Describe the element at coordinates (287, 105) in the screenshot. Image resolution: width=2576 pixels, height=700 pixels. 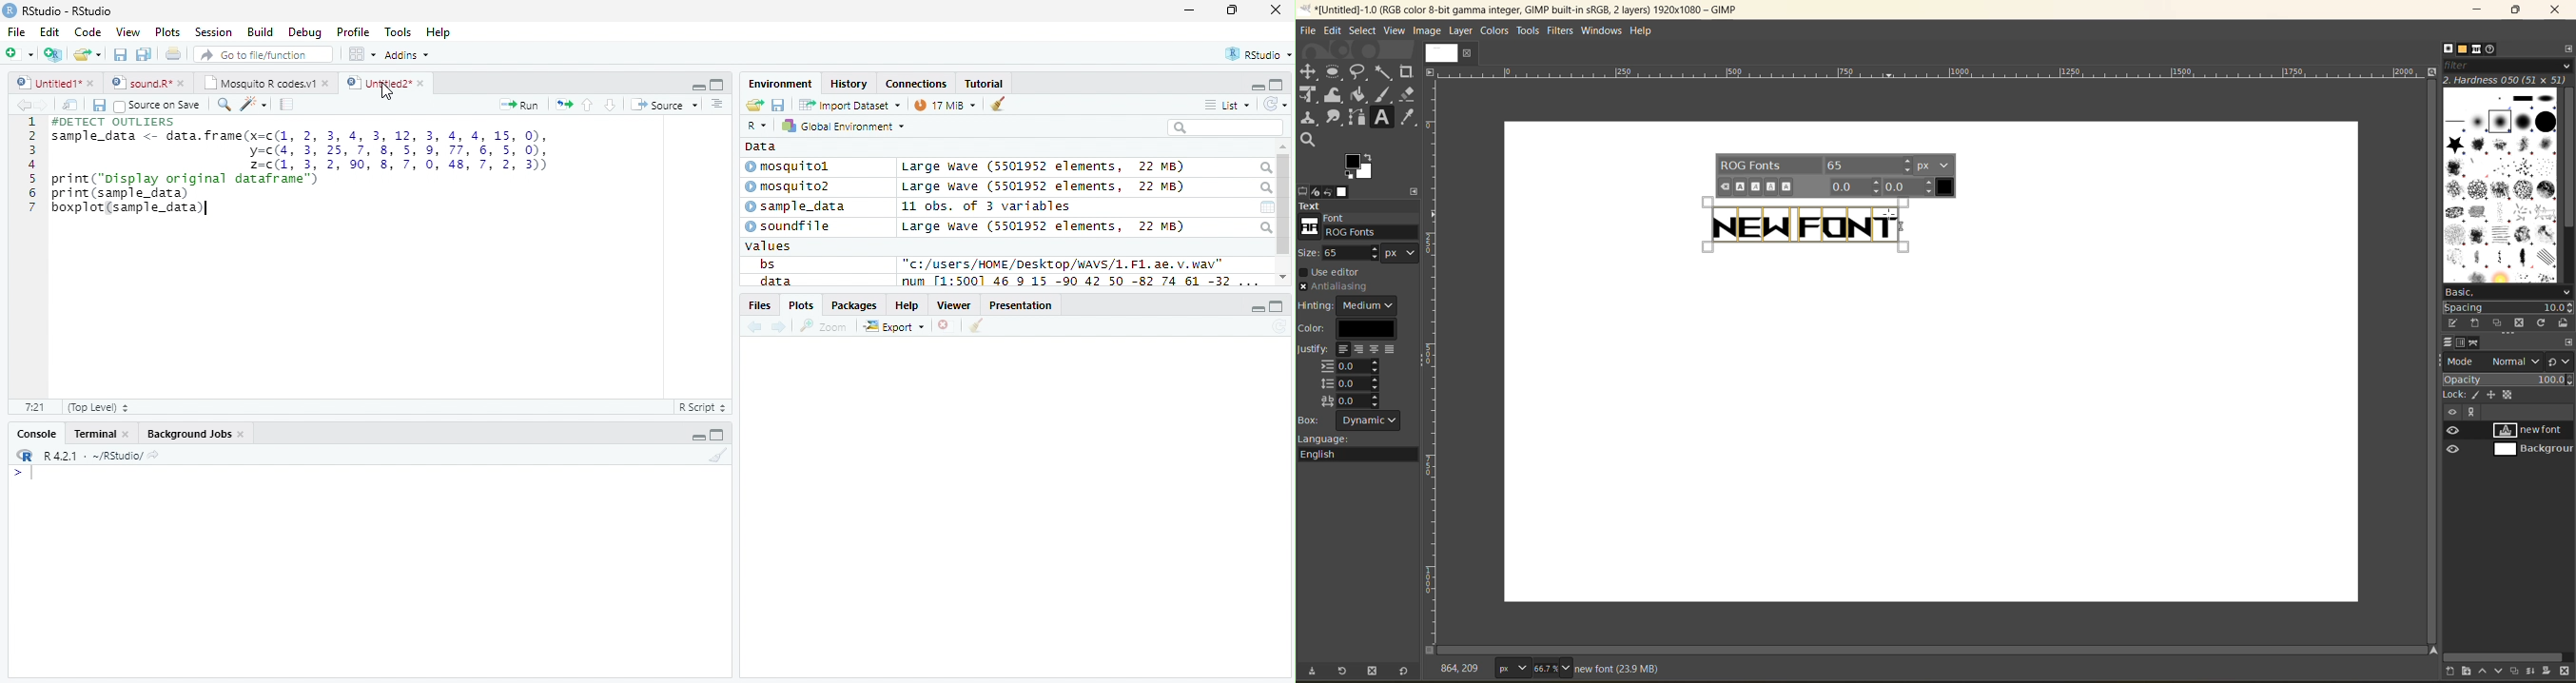
I see `Compile report` at that location.